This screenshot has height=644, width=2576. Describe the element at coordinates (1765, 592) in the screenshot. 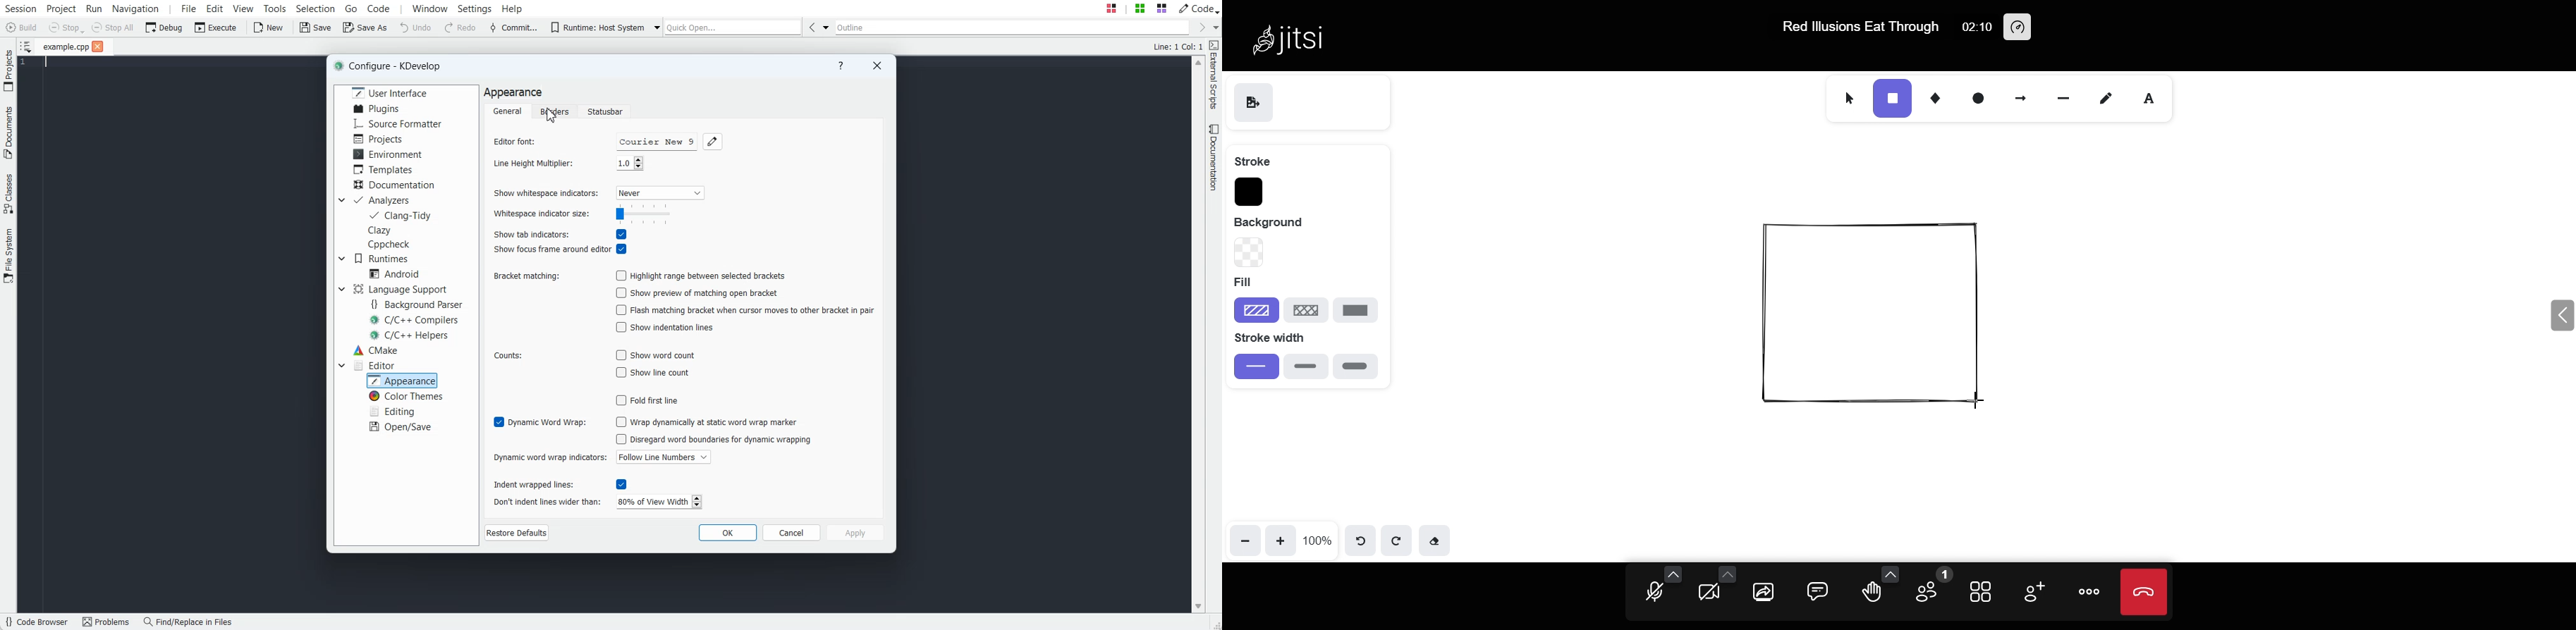

I see `share screen` at that location.